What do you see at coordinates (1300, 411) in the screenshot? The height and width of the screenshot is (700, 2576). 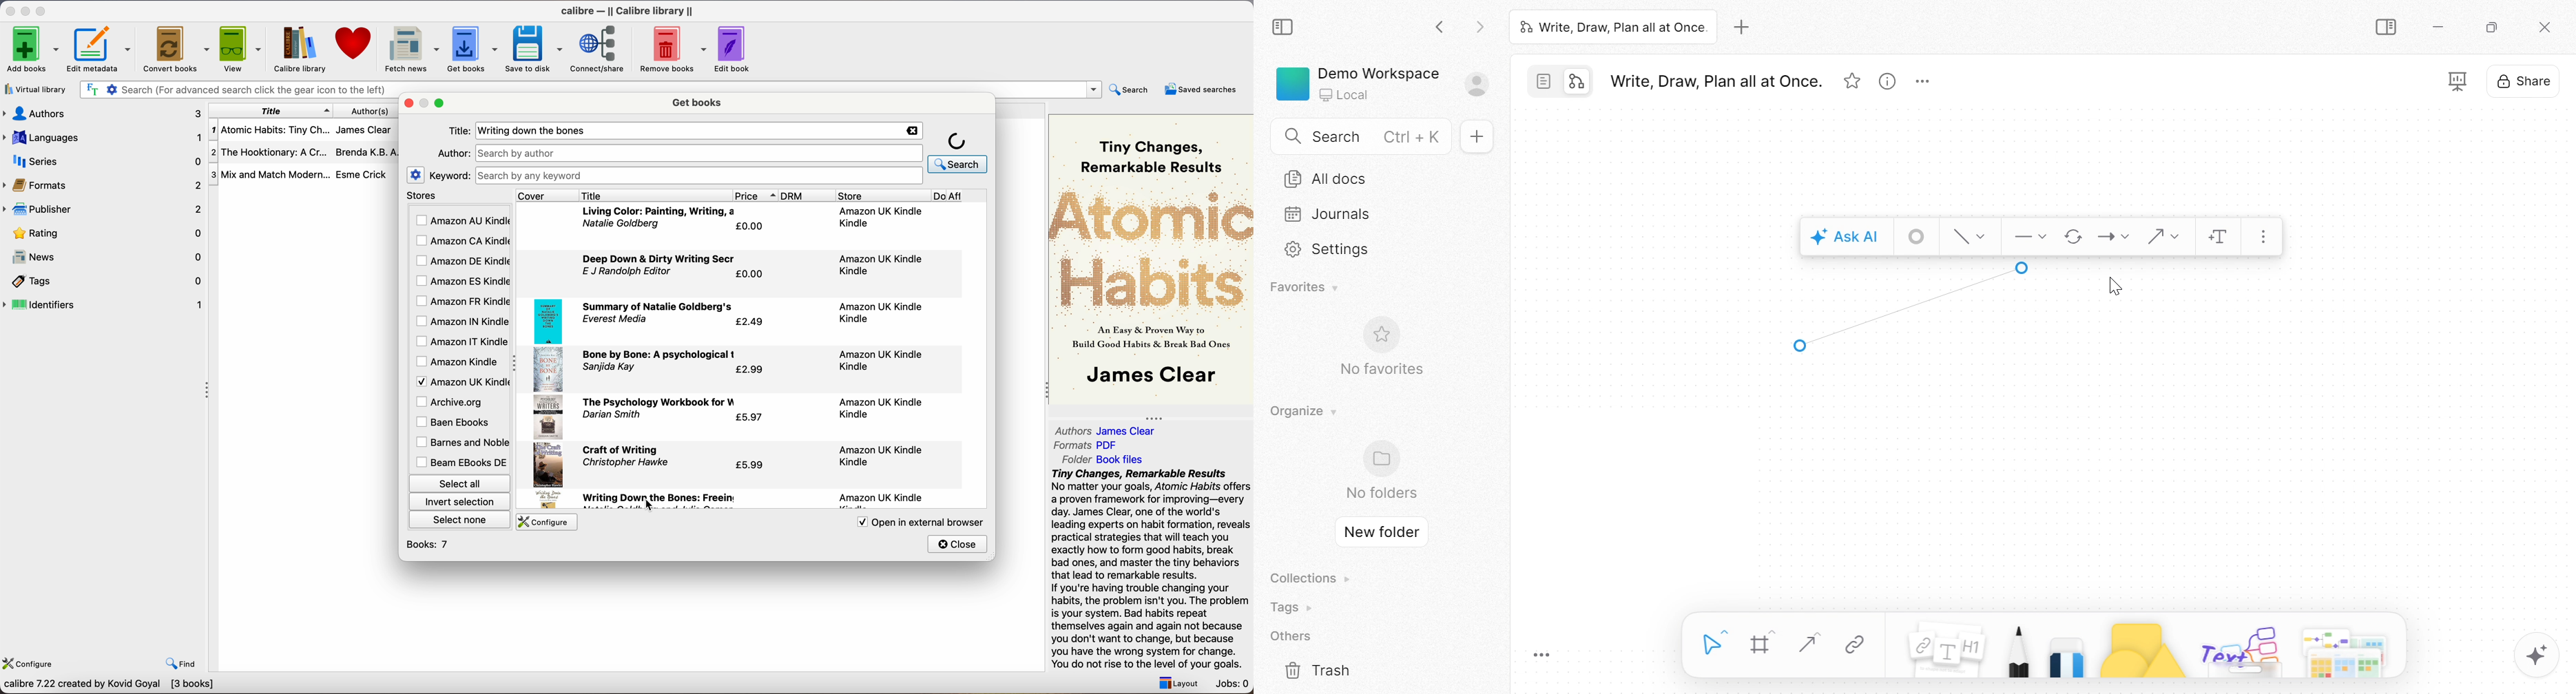 I see `Organize` at bounding box center [1300, 411].